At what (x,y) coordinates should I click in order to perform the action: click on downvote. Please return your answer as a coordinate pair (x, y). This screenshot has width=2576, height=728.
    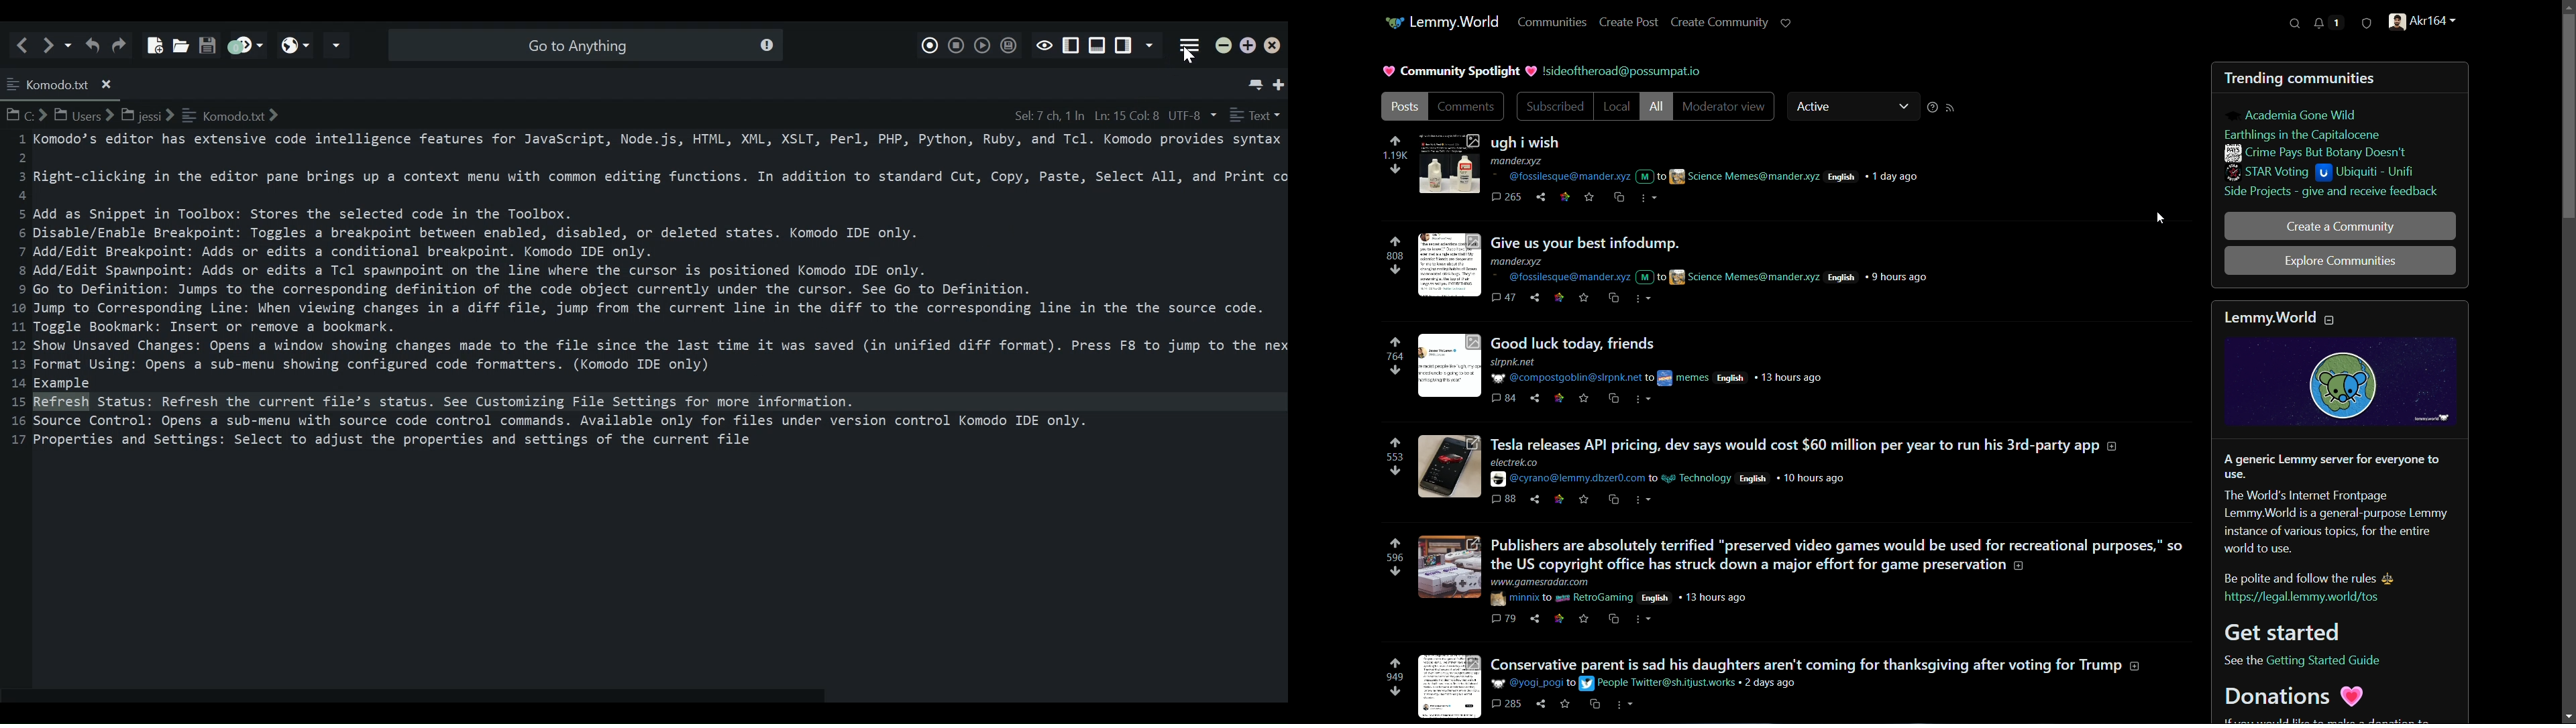
    Looking at the image, I should click on (1395, 692).